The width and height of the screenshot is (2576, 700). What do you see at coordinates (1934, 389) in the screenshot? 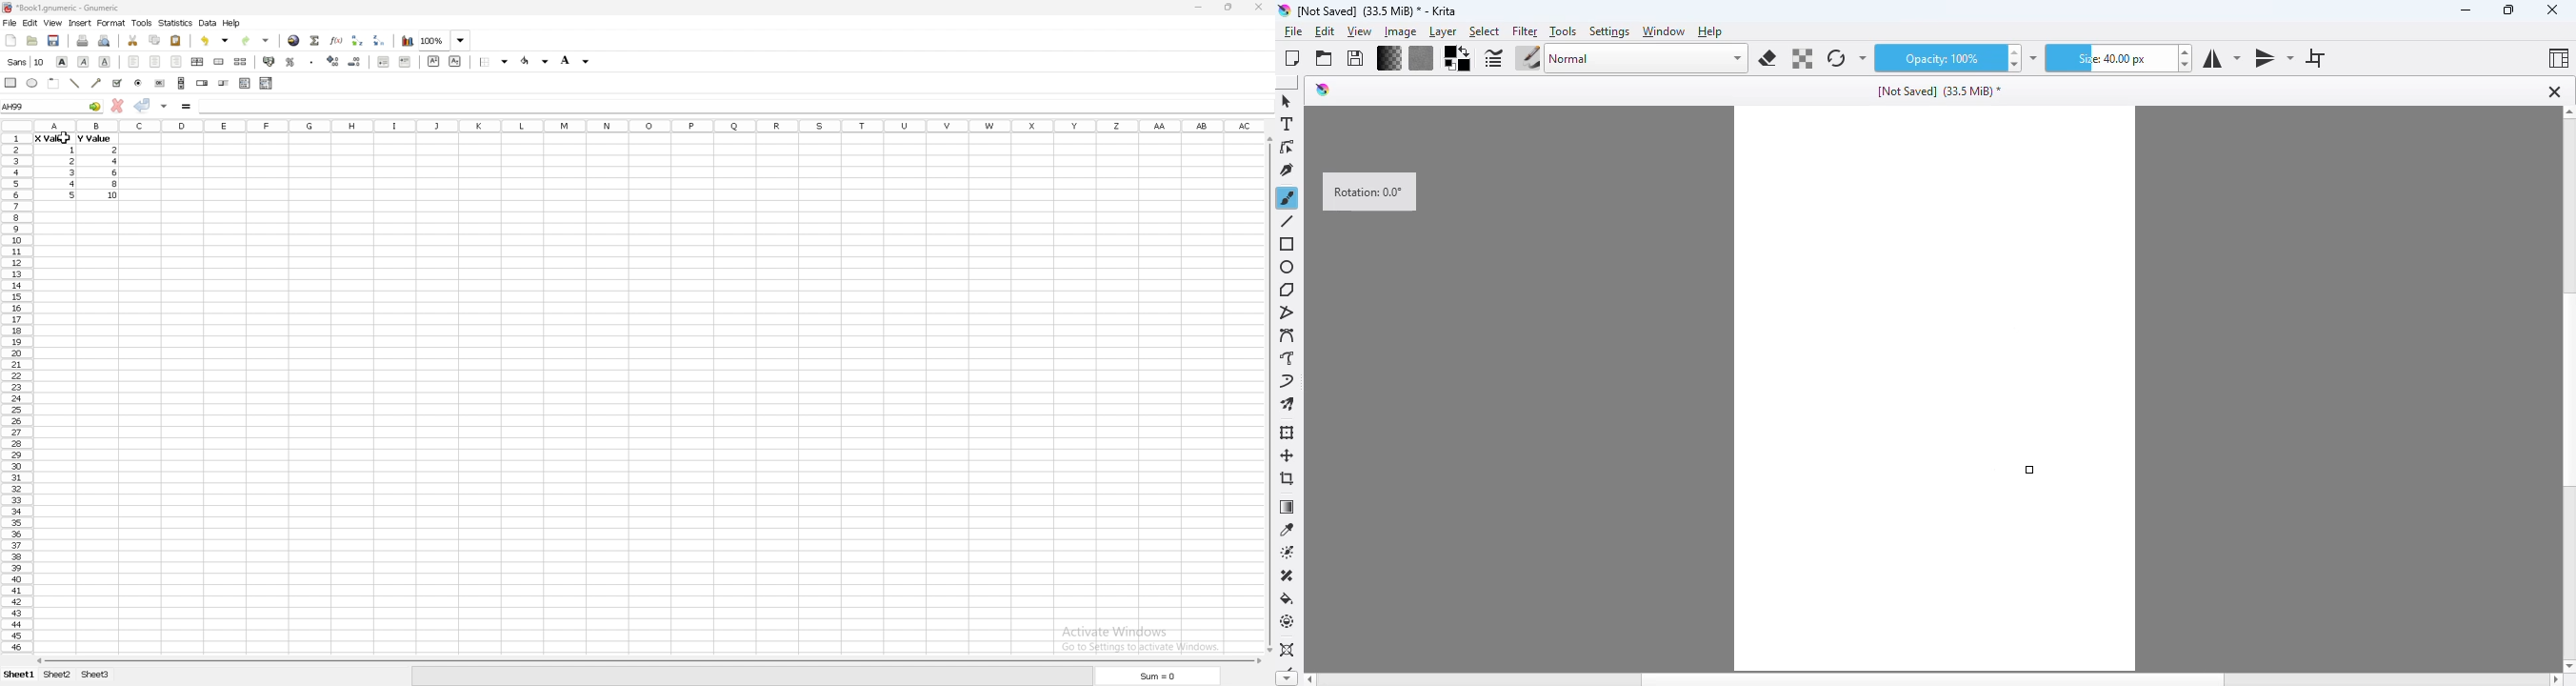
I see `canvas rotation is reset` at bounding box center [1934, 389].